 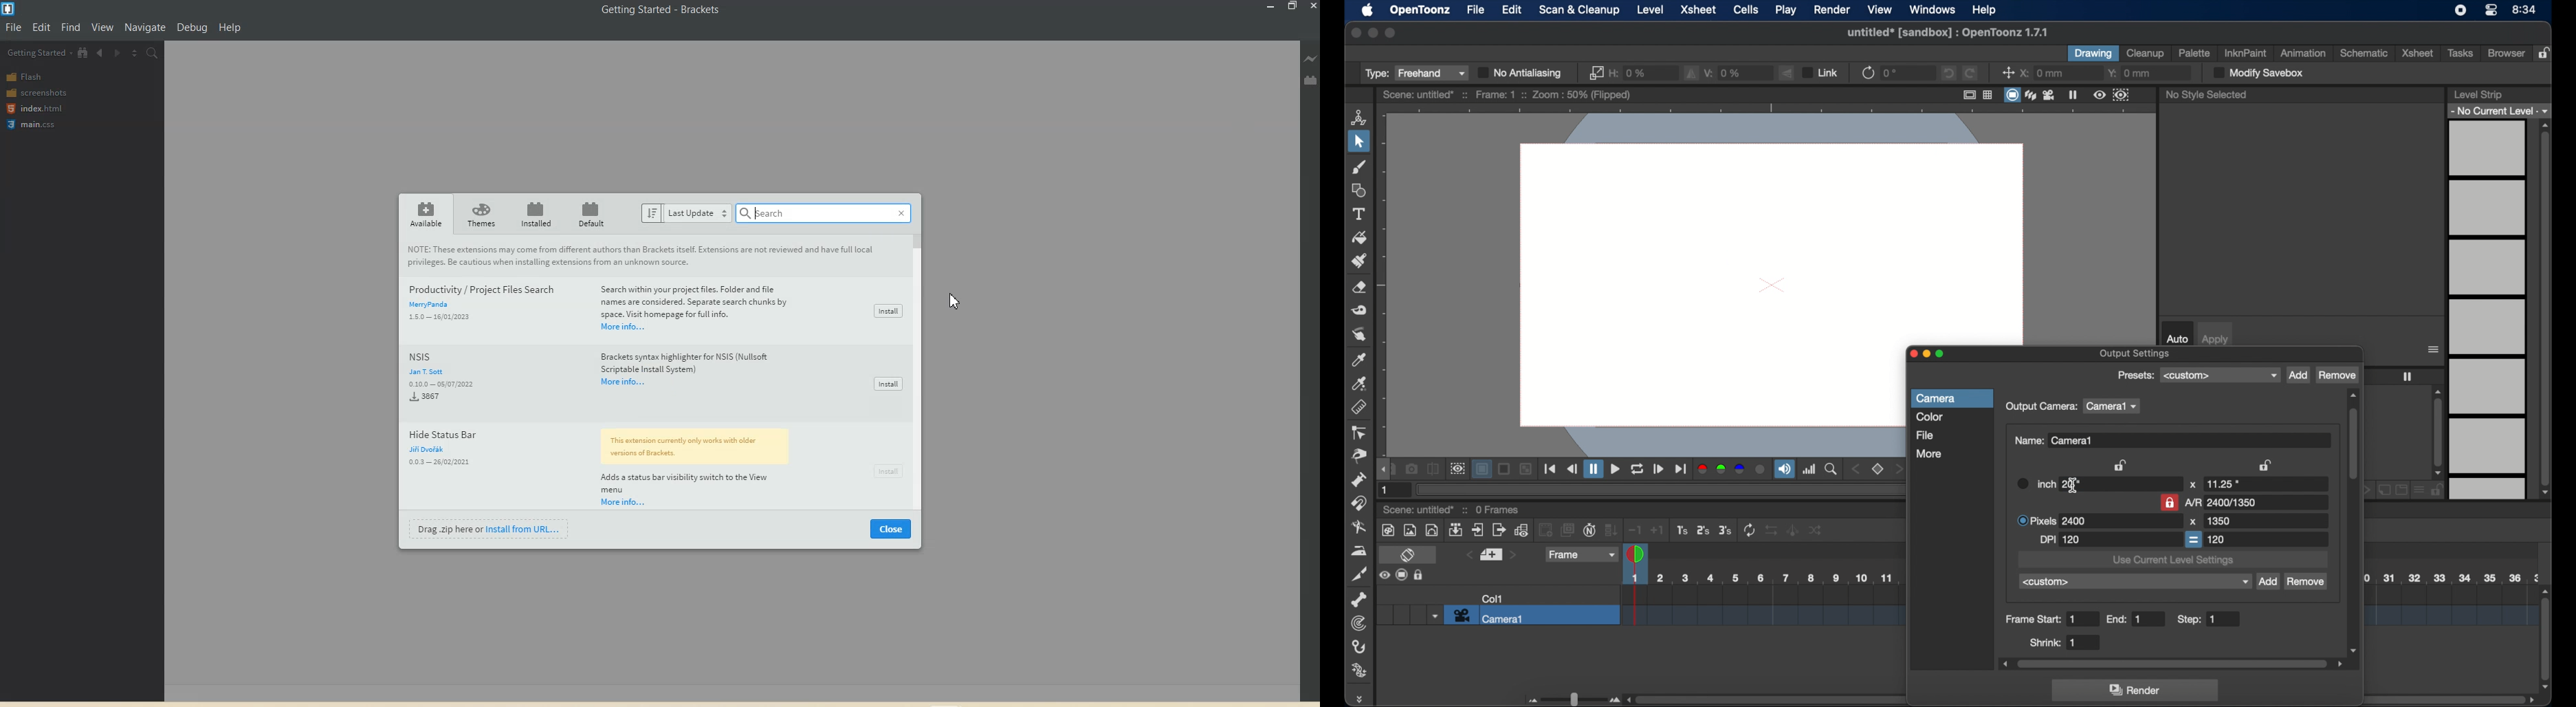 I want to click on Search within your project files. Folder and file
names are considered. Separate search chunks by
space. Visit homepage for full info., so click(x=696, y=301).